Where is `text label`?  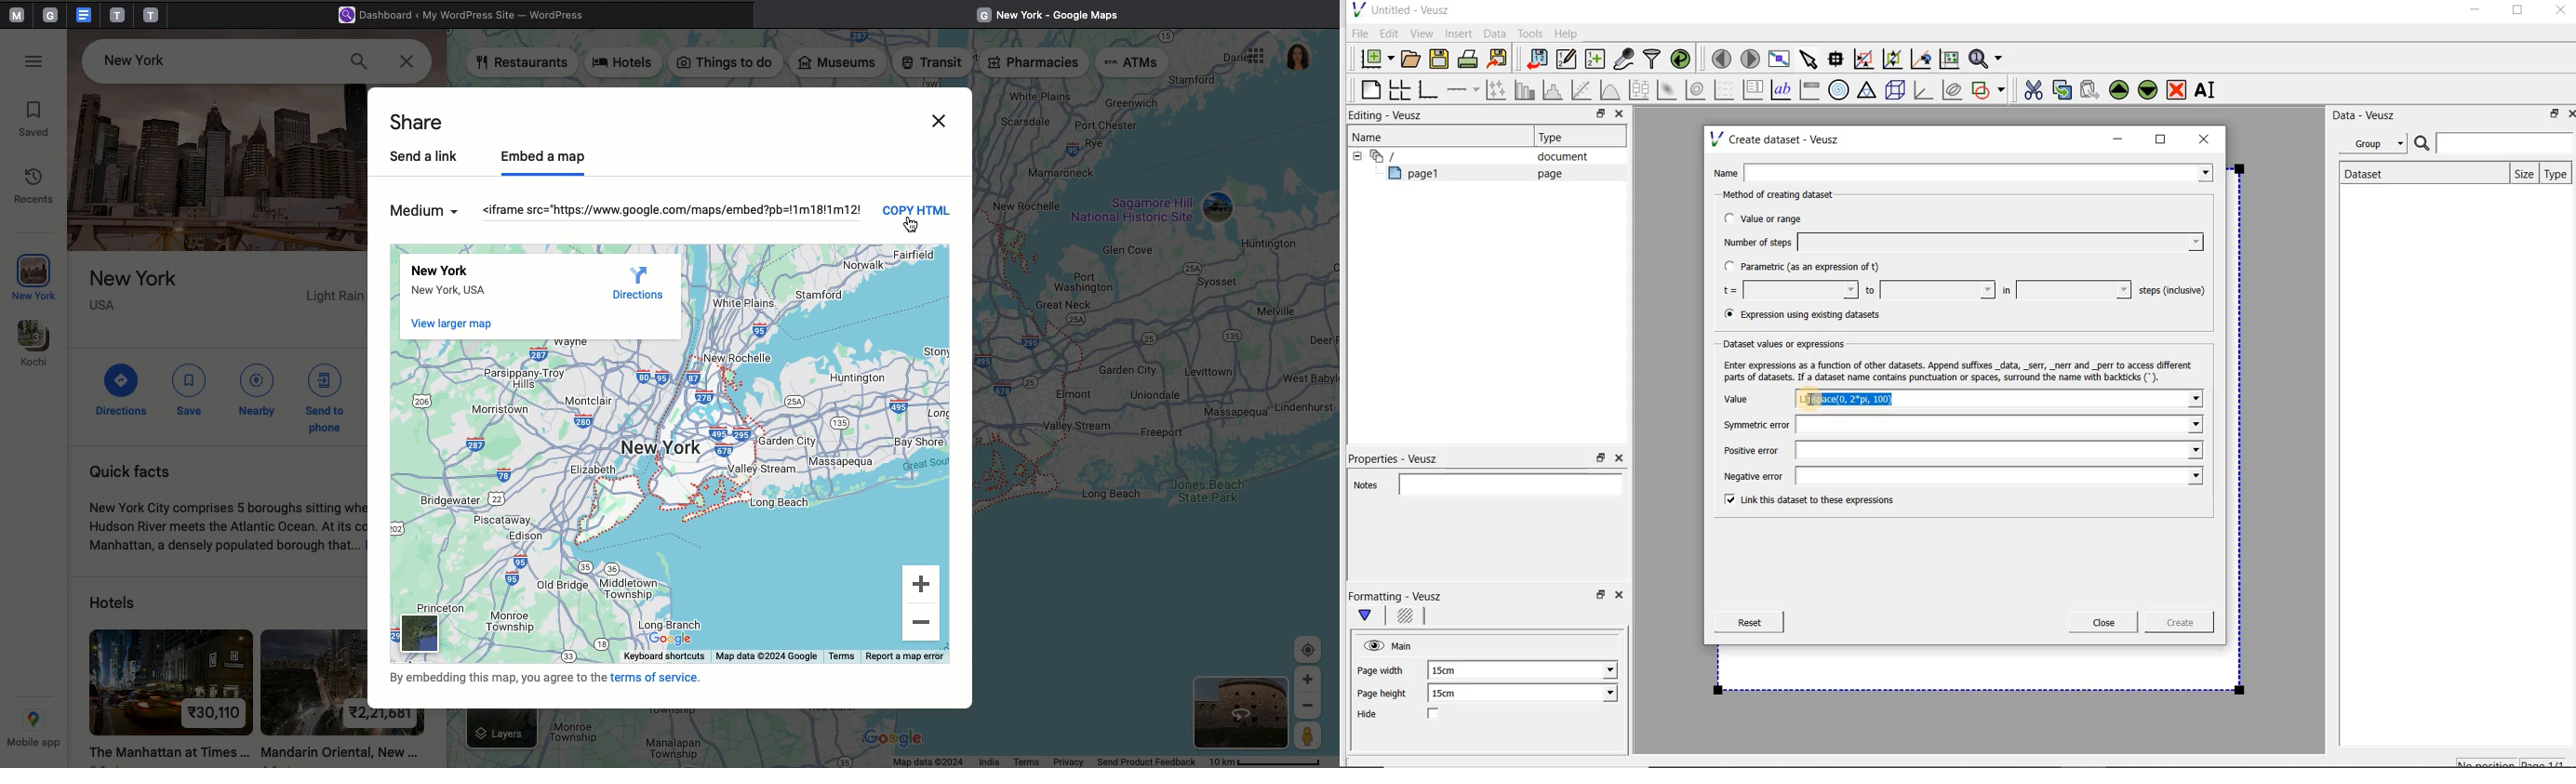 text label is located at coordinates (1783, 89).